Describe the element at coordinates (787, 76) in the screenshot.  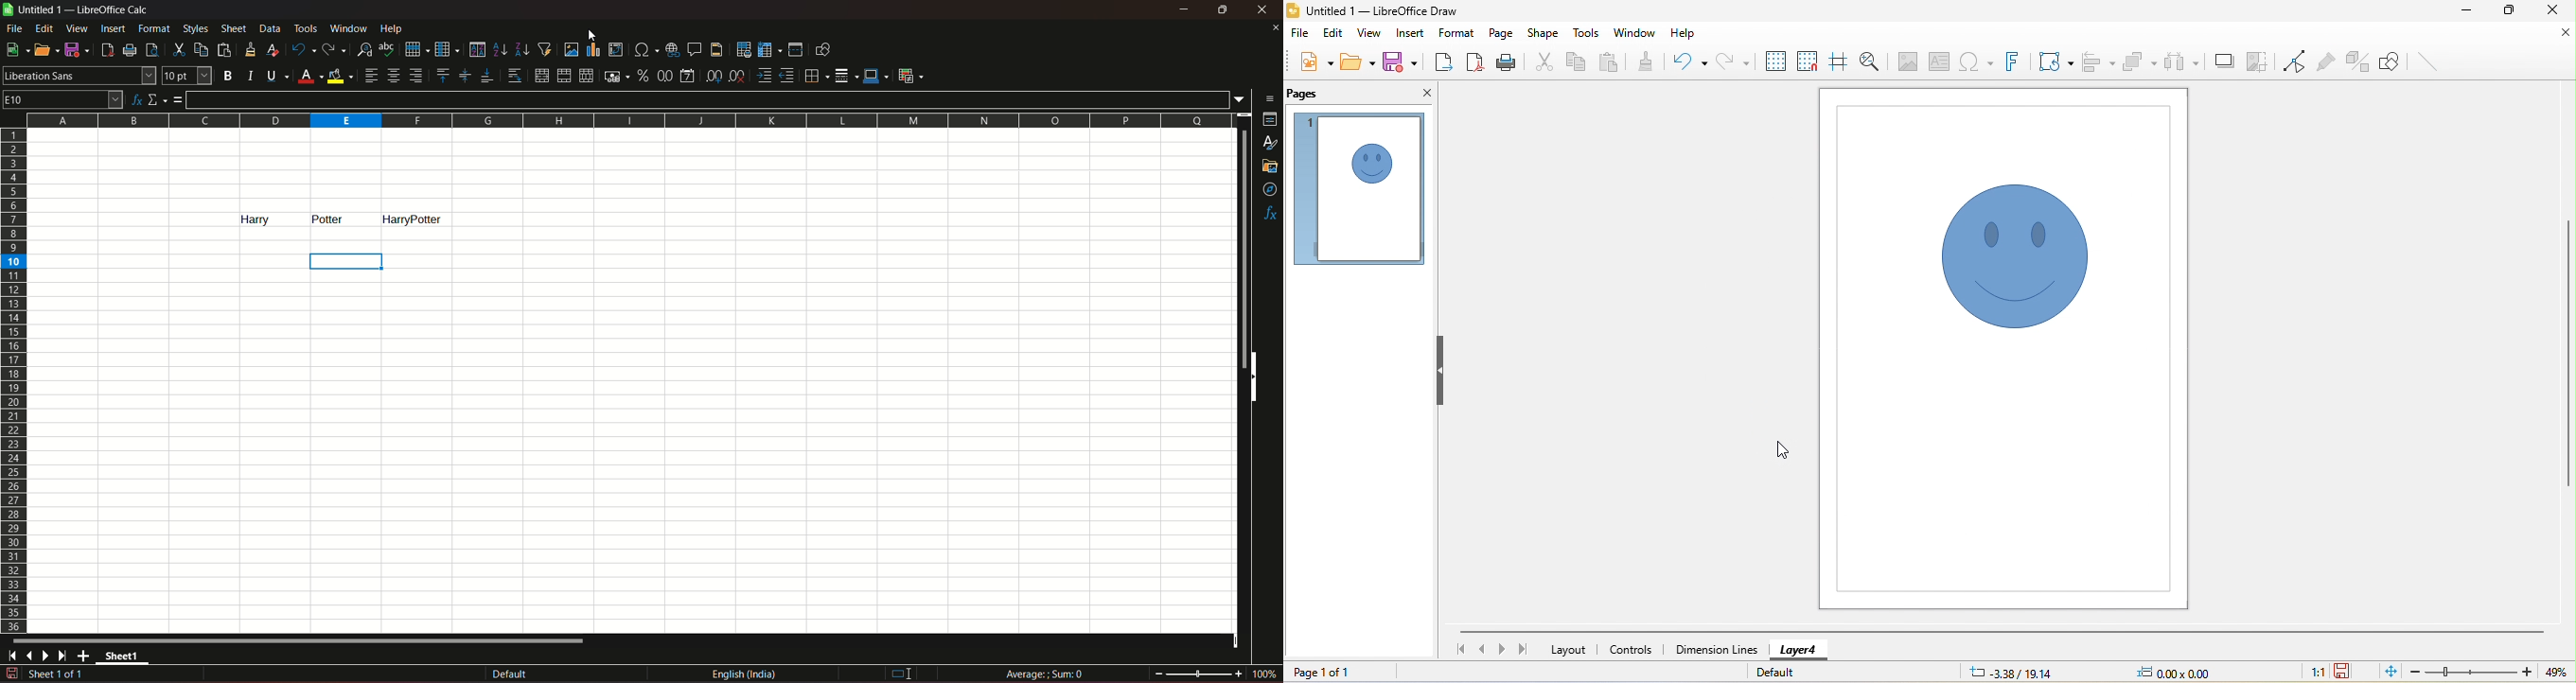
I see `decrease indent` at that location.